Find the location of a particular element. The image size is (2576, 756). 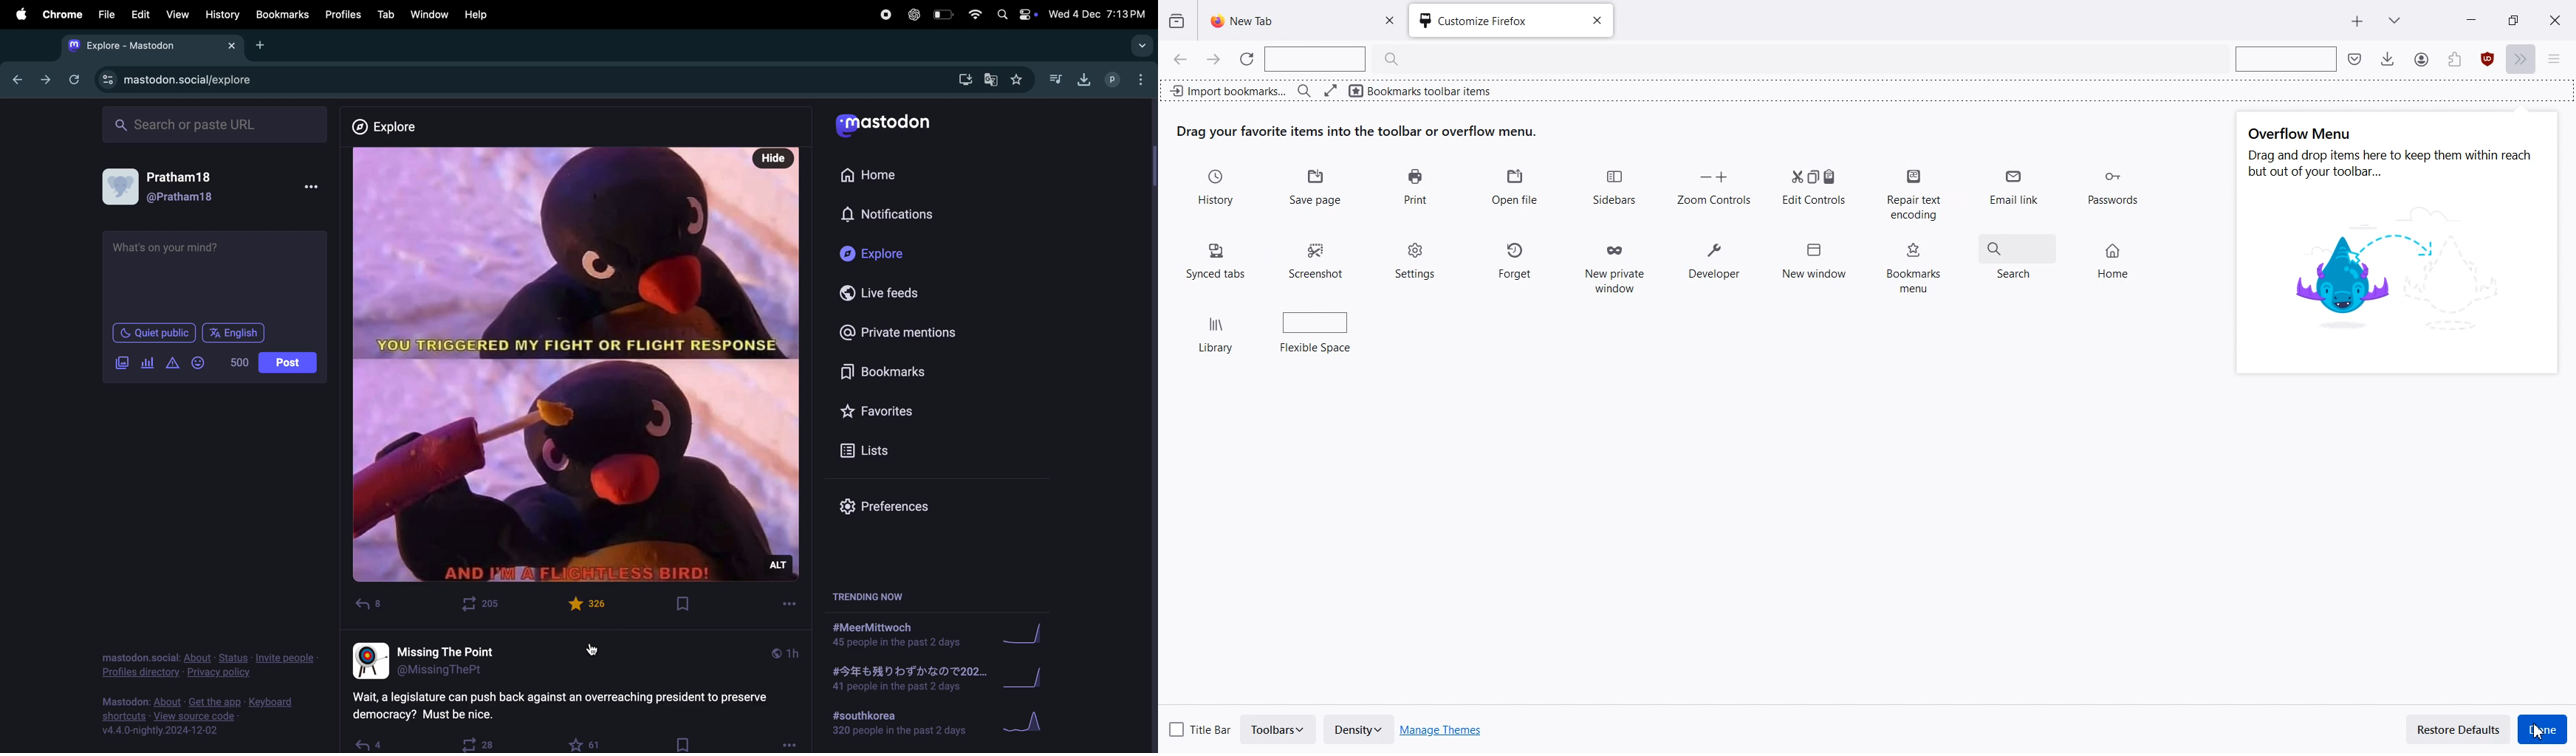

add is located at coordinates (260, 45).